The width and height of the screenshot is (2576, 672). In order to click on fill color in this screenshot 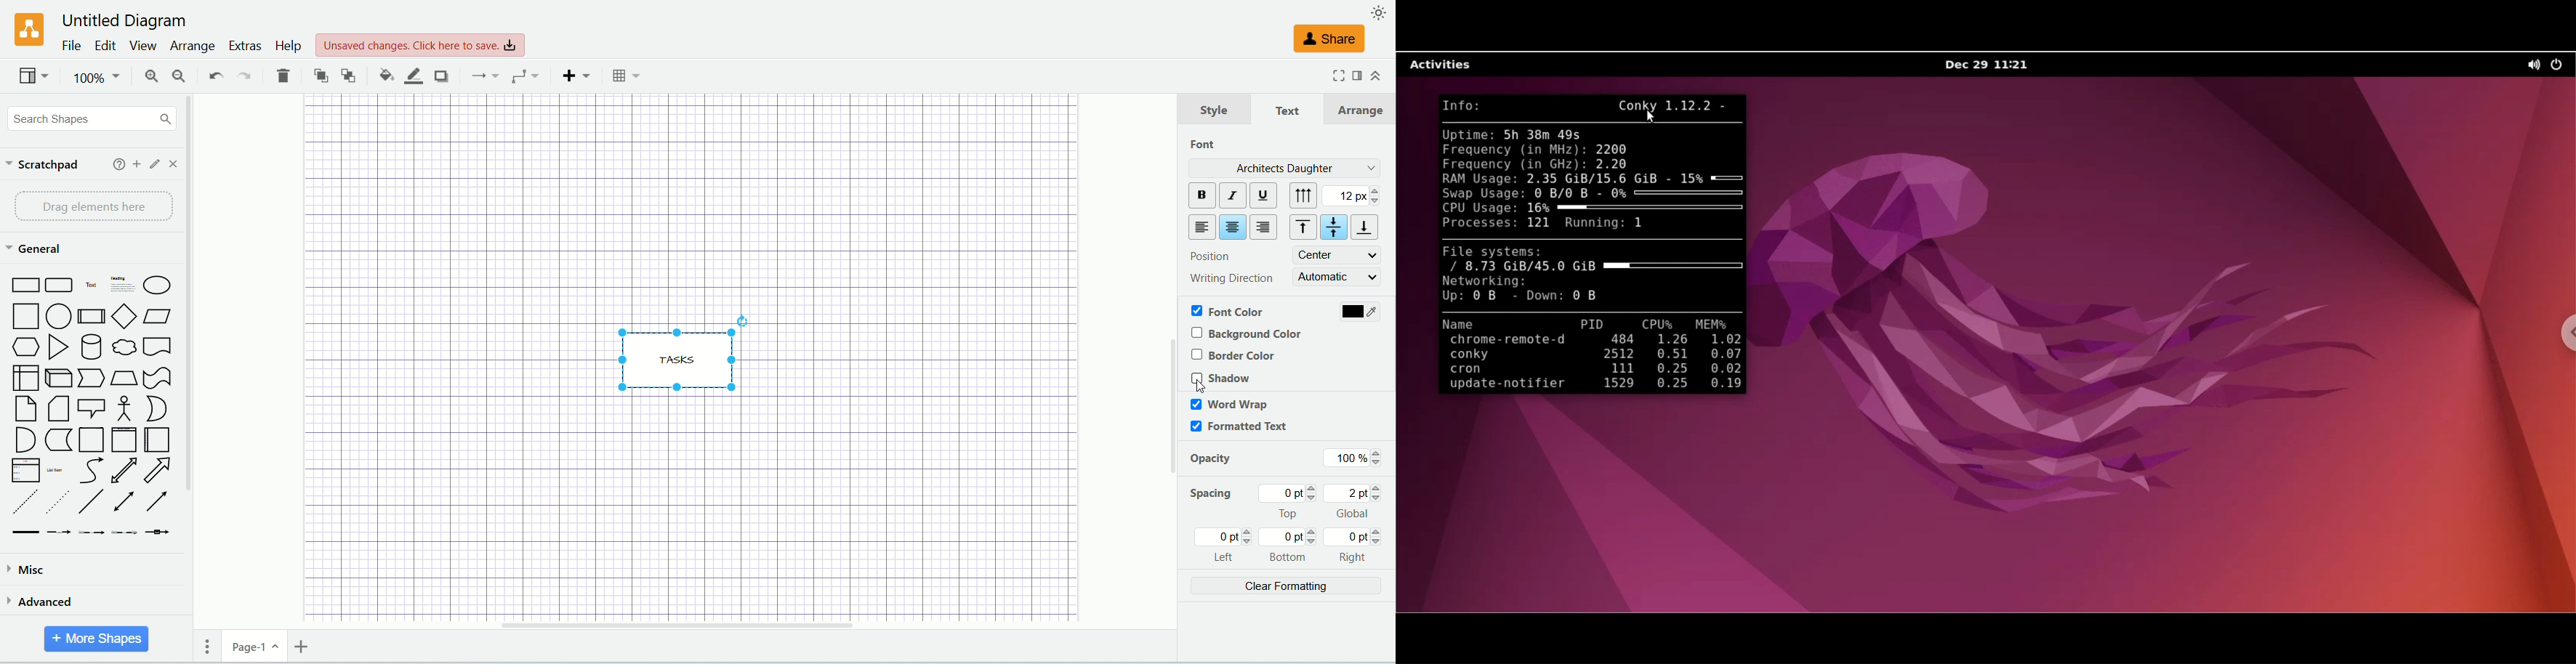, I will do `click(379, 75)`.